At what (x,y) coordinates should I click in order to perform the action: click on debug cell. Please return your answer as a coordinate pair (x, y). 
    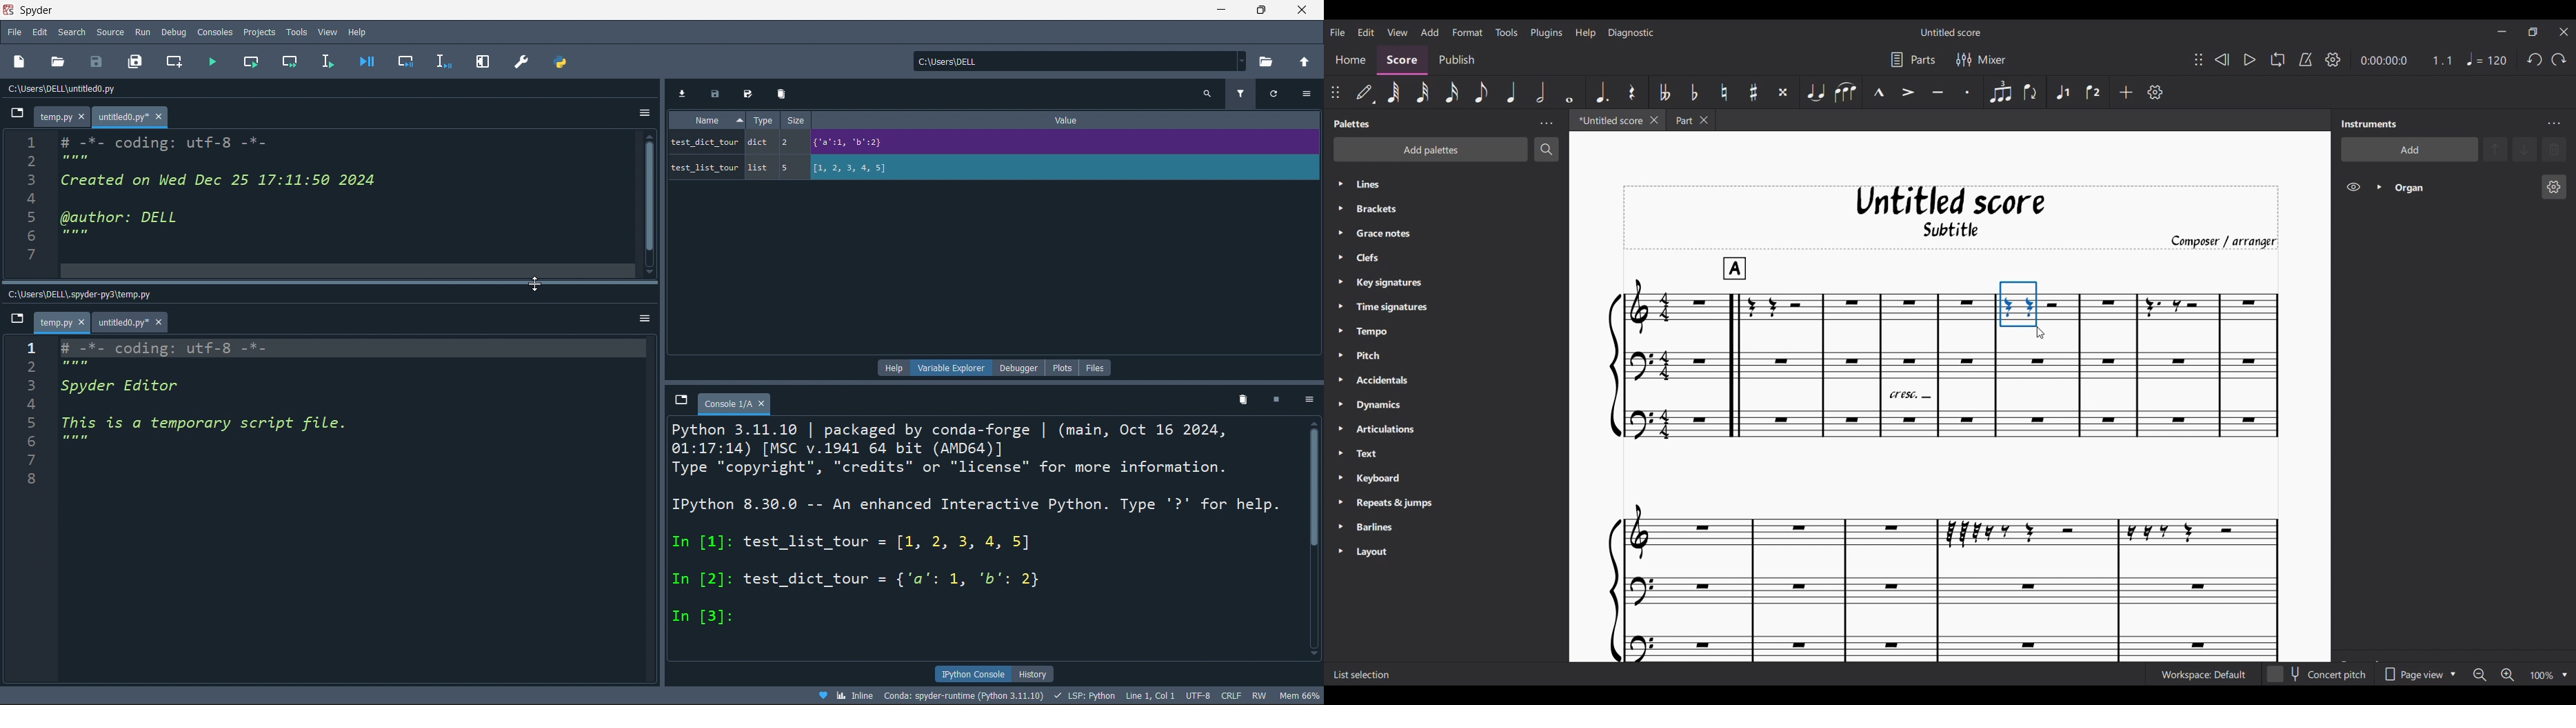
    Looking at the image, I should click on (405, 61).